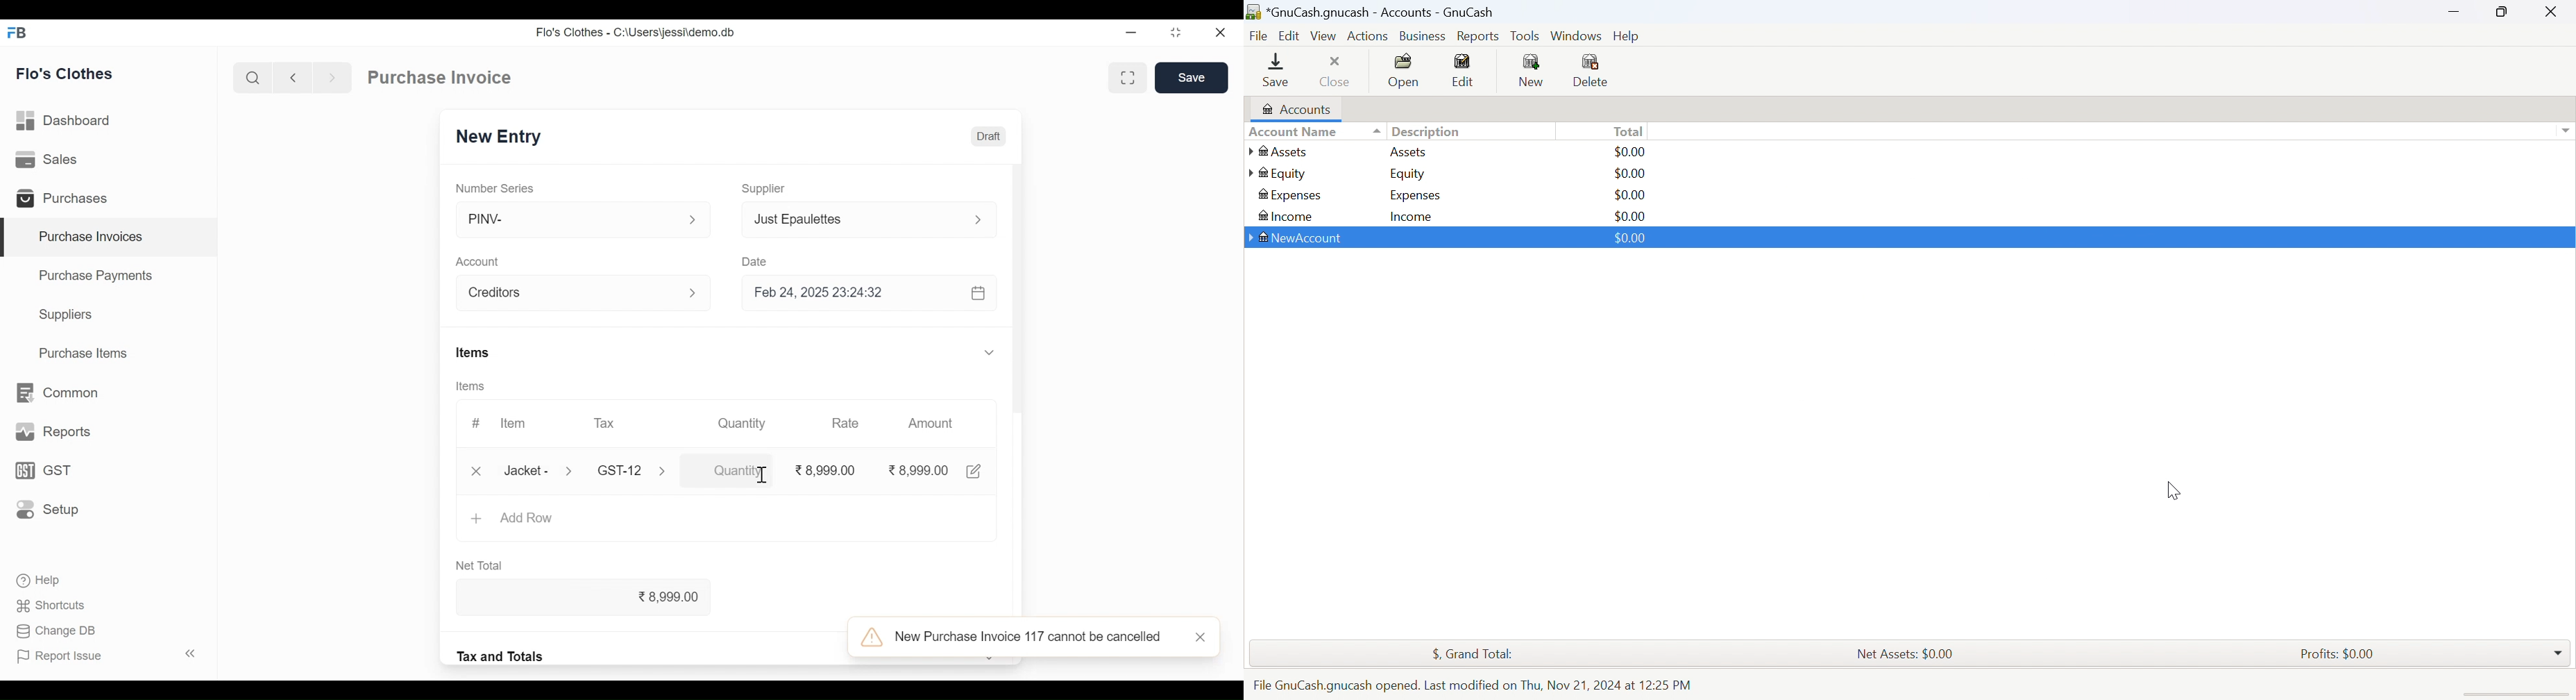 The image size is (2576, 700). What do you see at coordinates (469, 386) in the screenshot?
I see `Items` at bounding box center [469, 386].